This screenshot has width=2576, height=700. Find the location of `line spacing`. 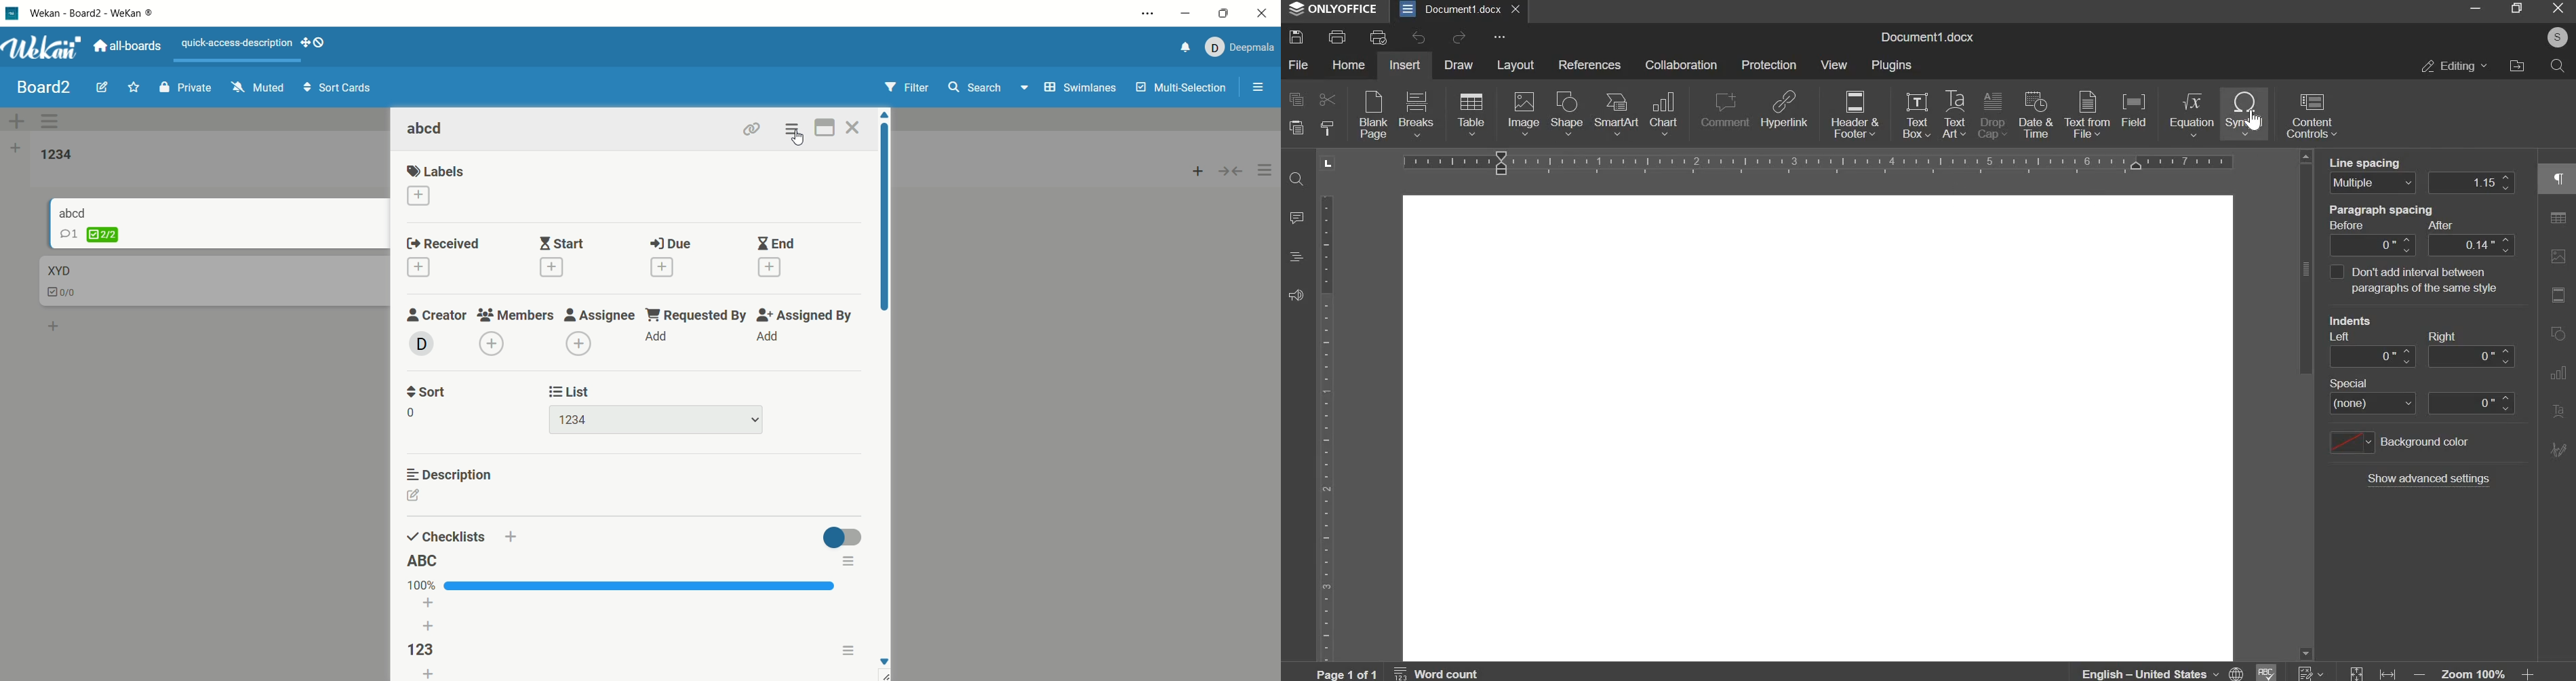

line spacing is located at coordinates (2372, 183).